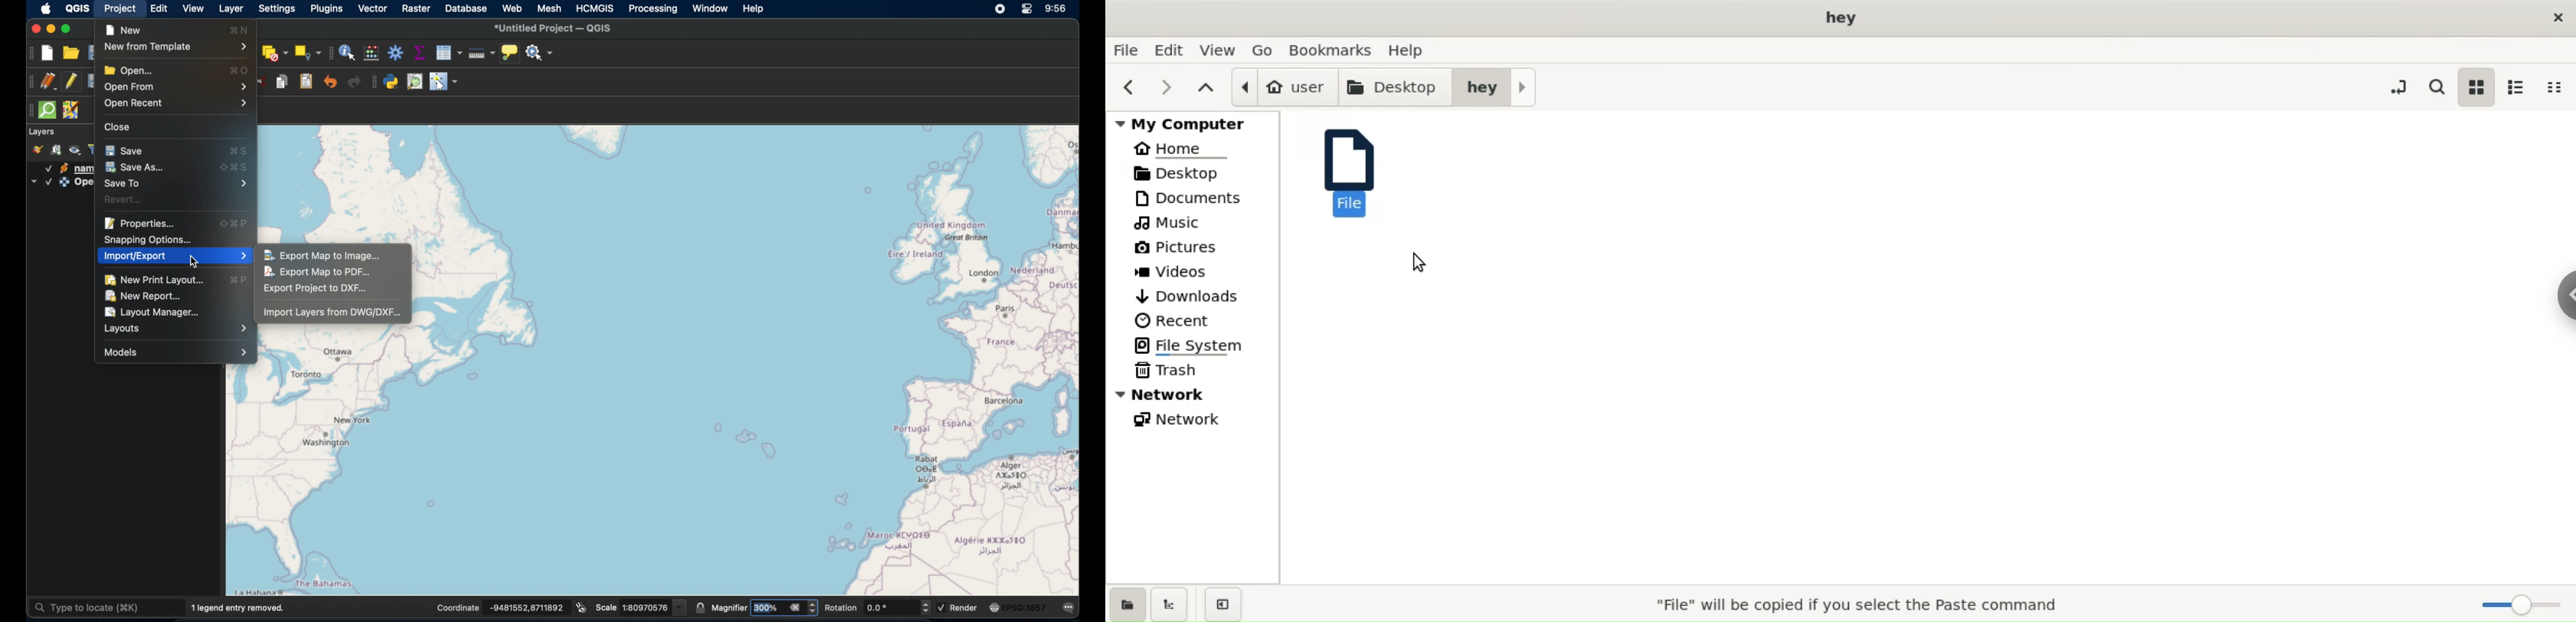 The width and height of the screenshot is (2576, 644). Describe the element at coordinates (69, 29) in the screenshot. I see `maximize` at that location.